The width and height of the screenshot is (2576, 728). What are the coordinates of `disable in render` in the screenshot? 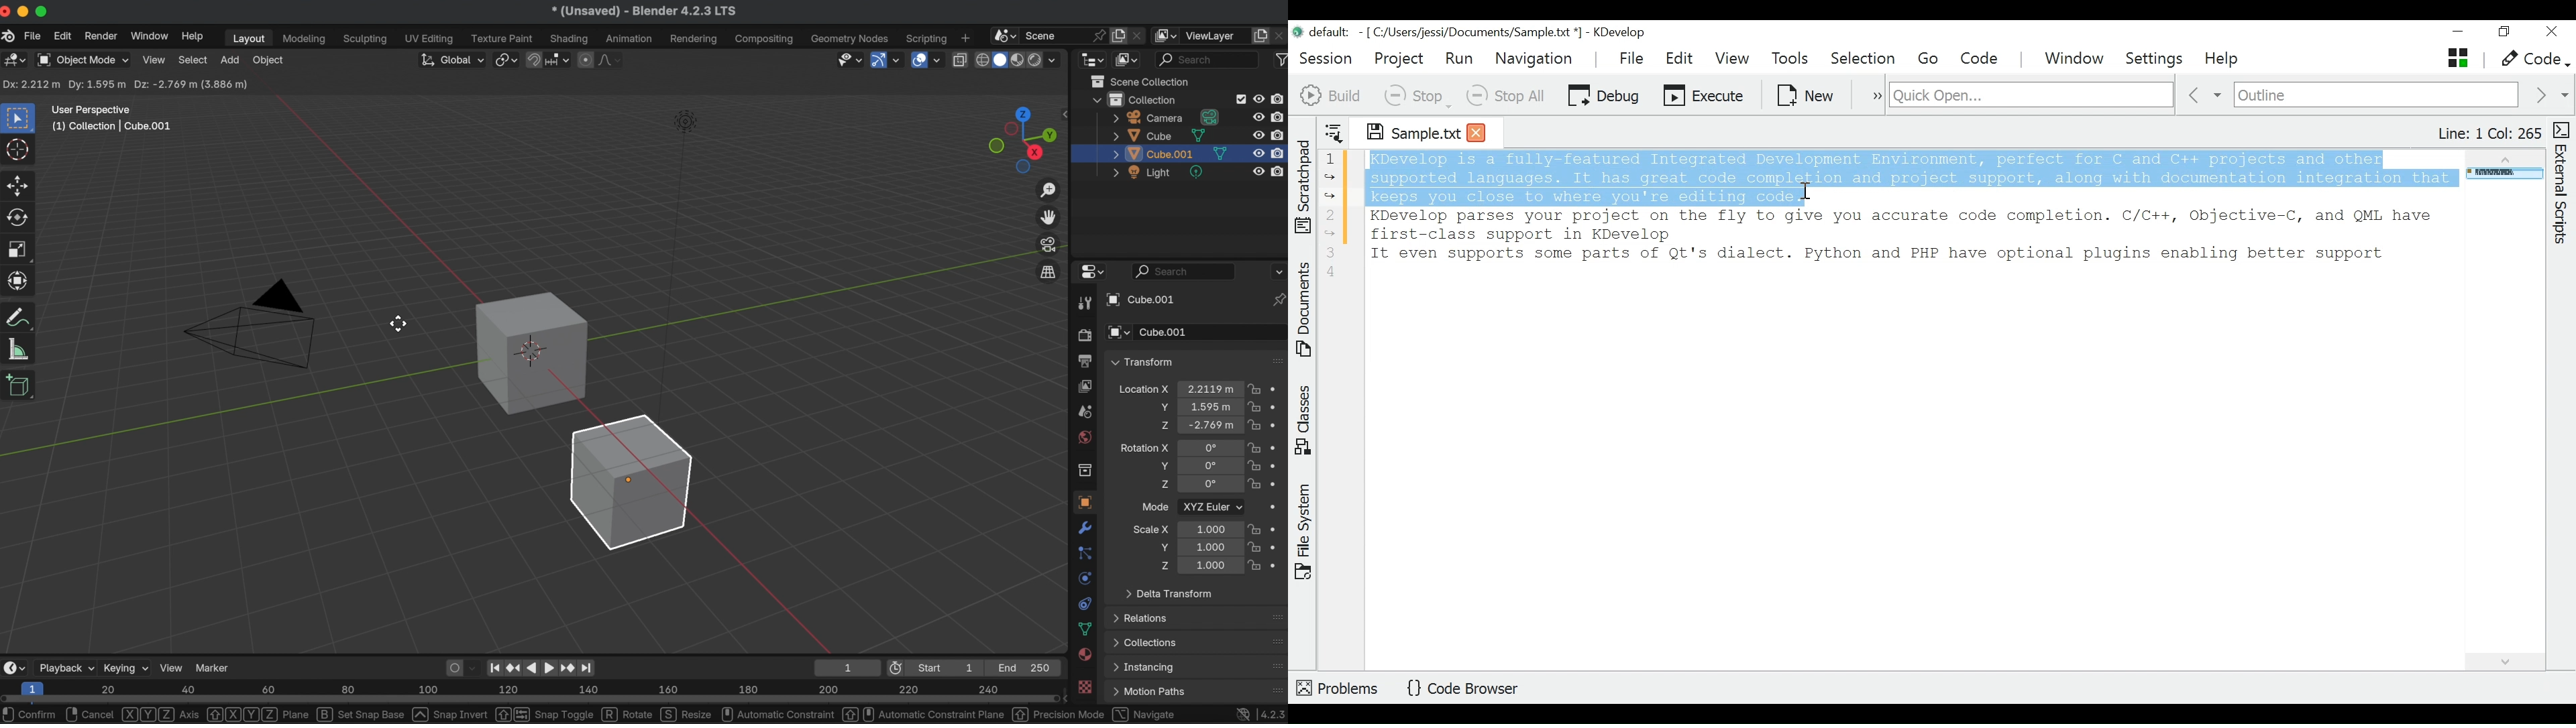 It's located at (1279, 134).